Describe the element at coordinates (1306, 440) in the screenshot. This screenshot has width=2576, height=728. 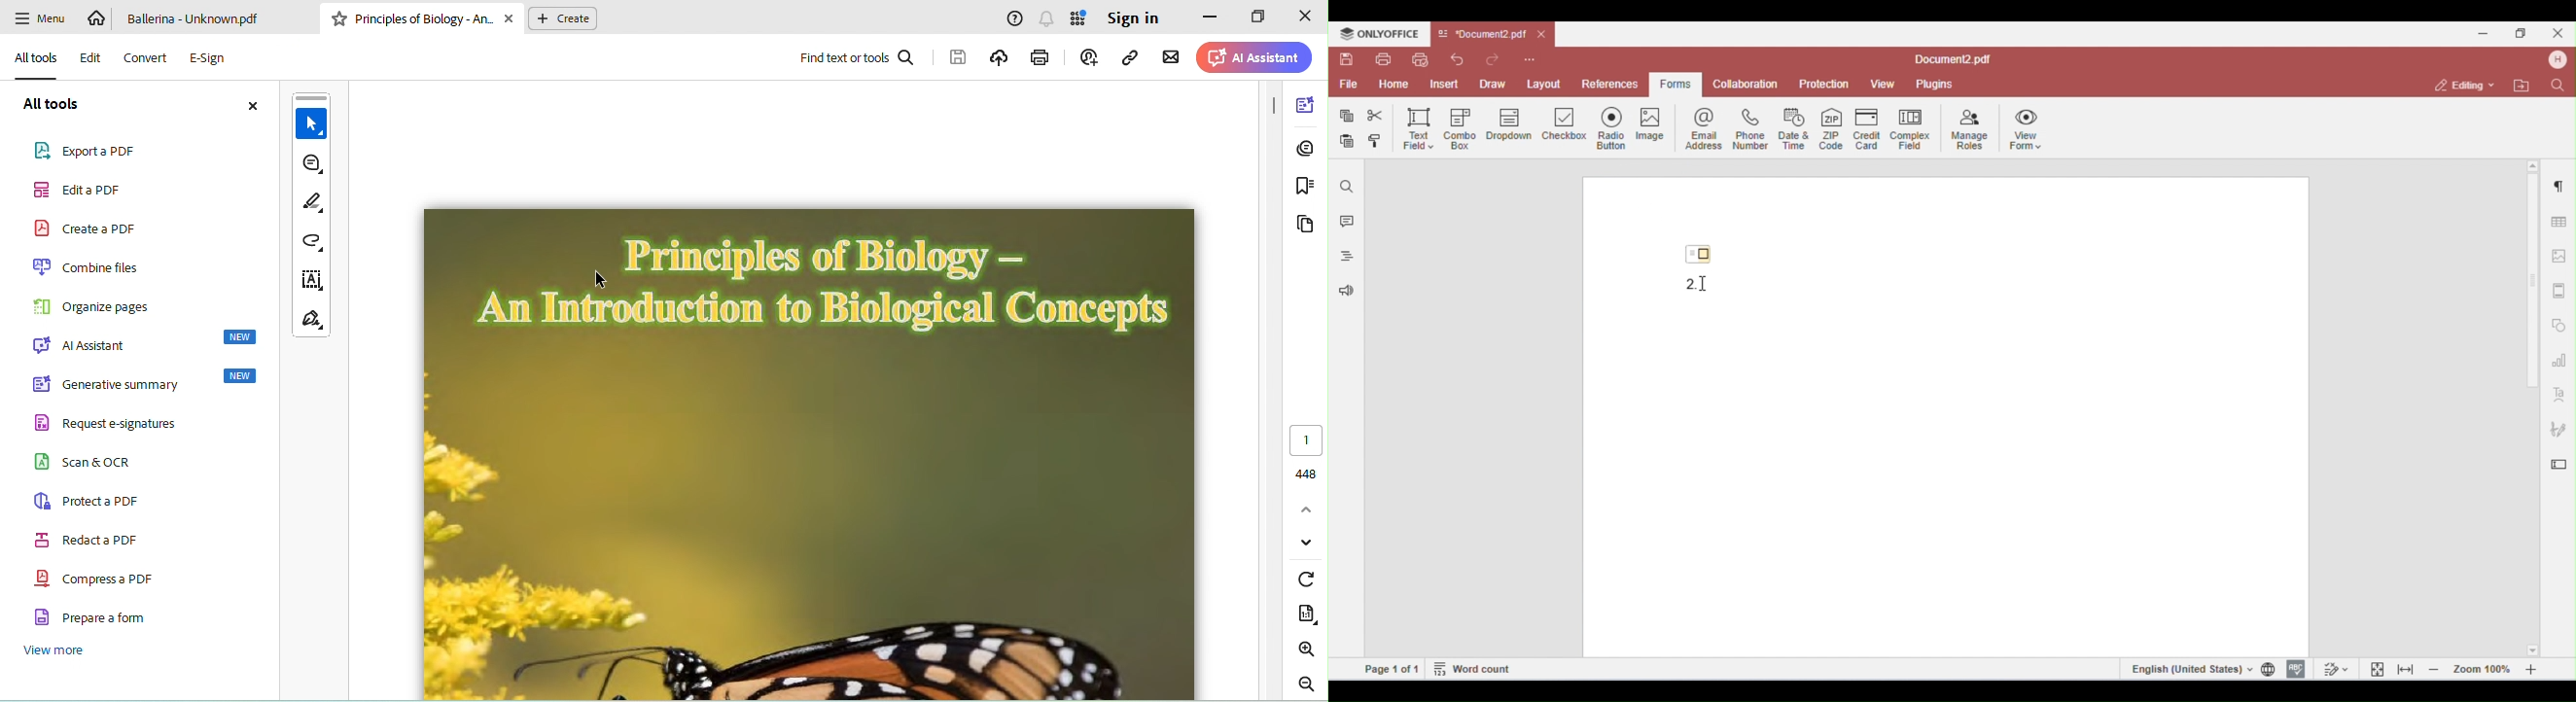
I see `1` at that location.